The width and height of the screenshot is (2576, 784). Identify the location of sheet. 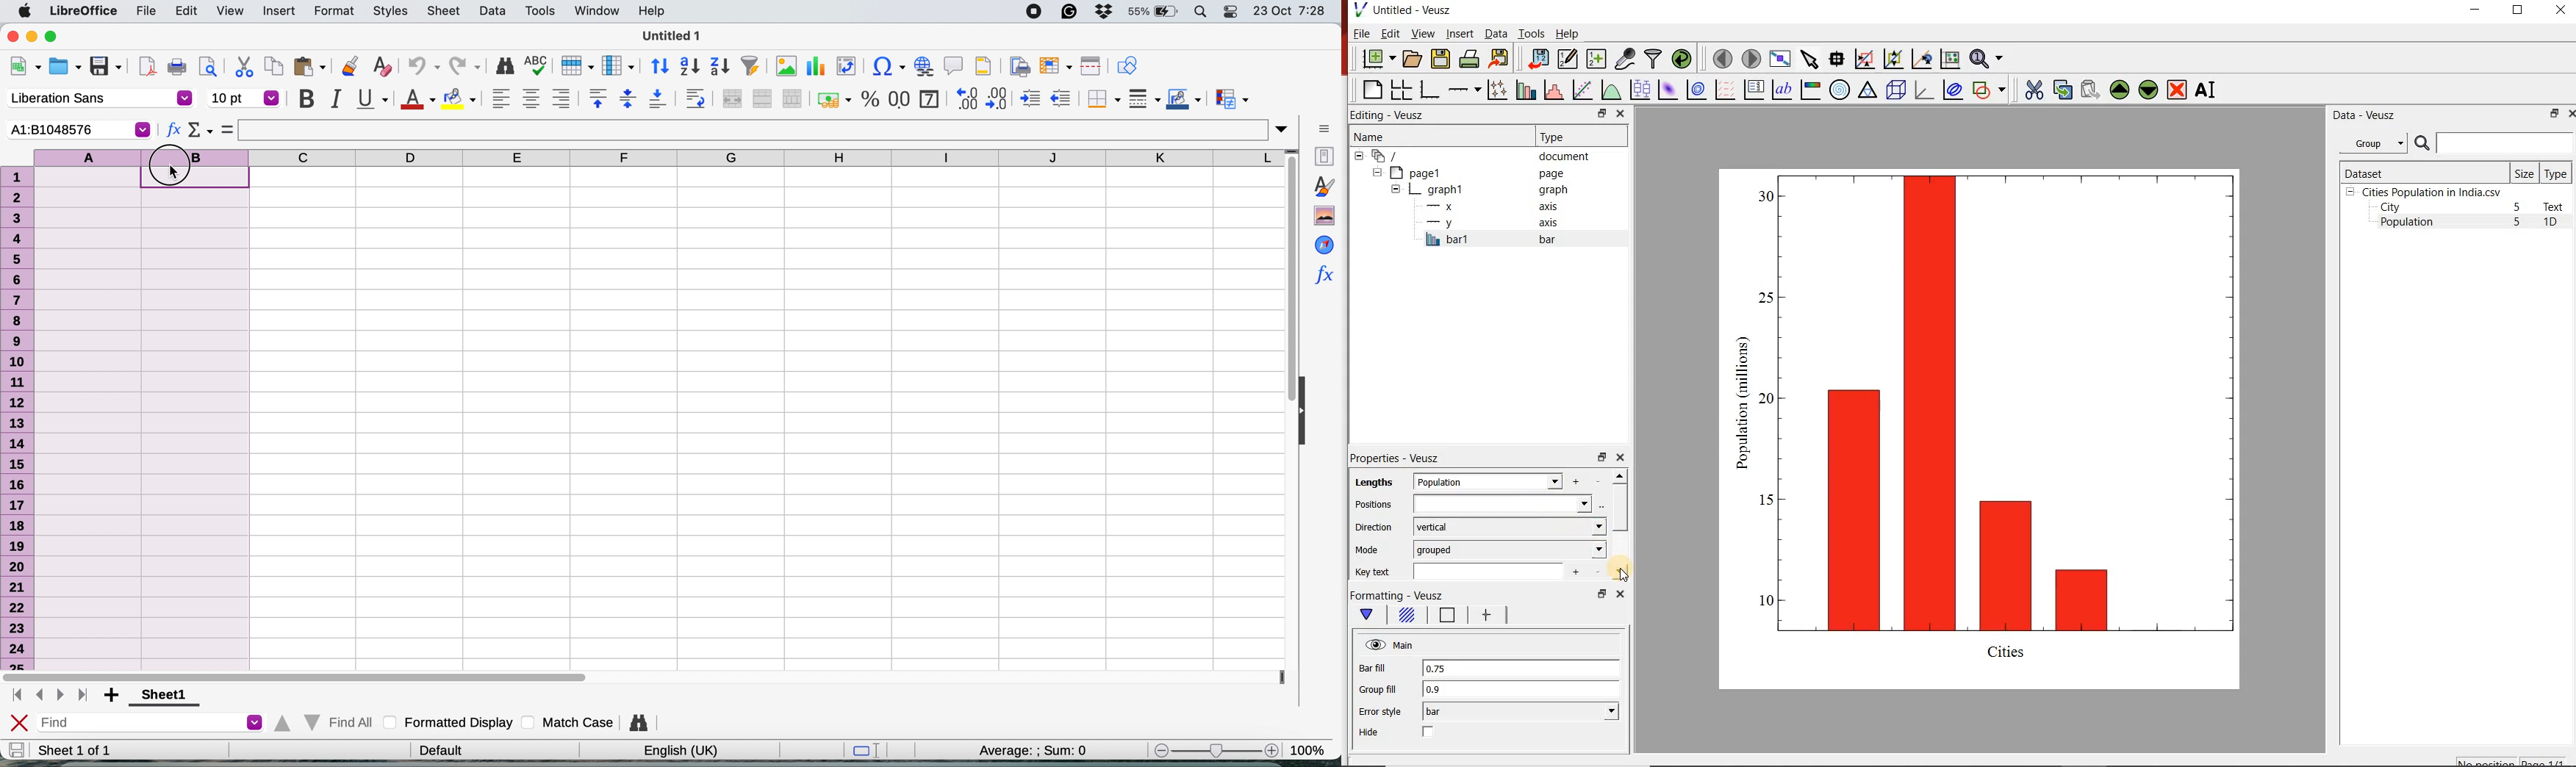
(448, 10).